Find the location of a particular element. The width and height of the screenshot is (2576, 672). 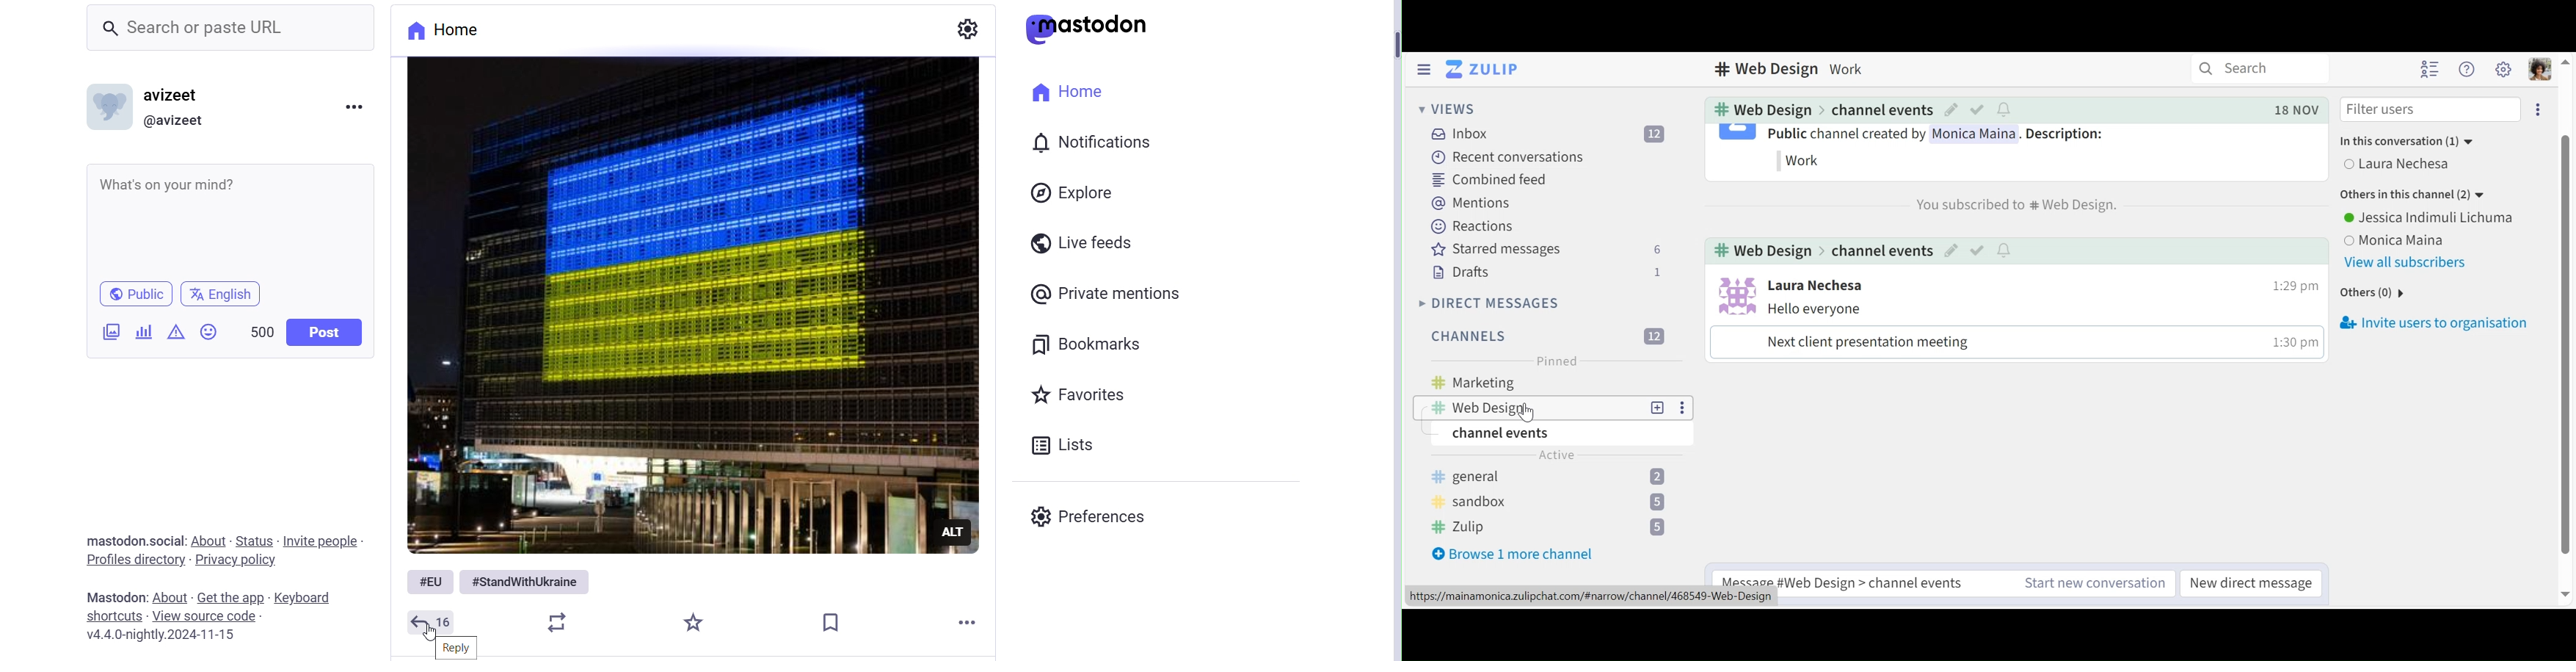

preferences is located at coordinates (1087, 518).